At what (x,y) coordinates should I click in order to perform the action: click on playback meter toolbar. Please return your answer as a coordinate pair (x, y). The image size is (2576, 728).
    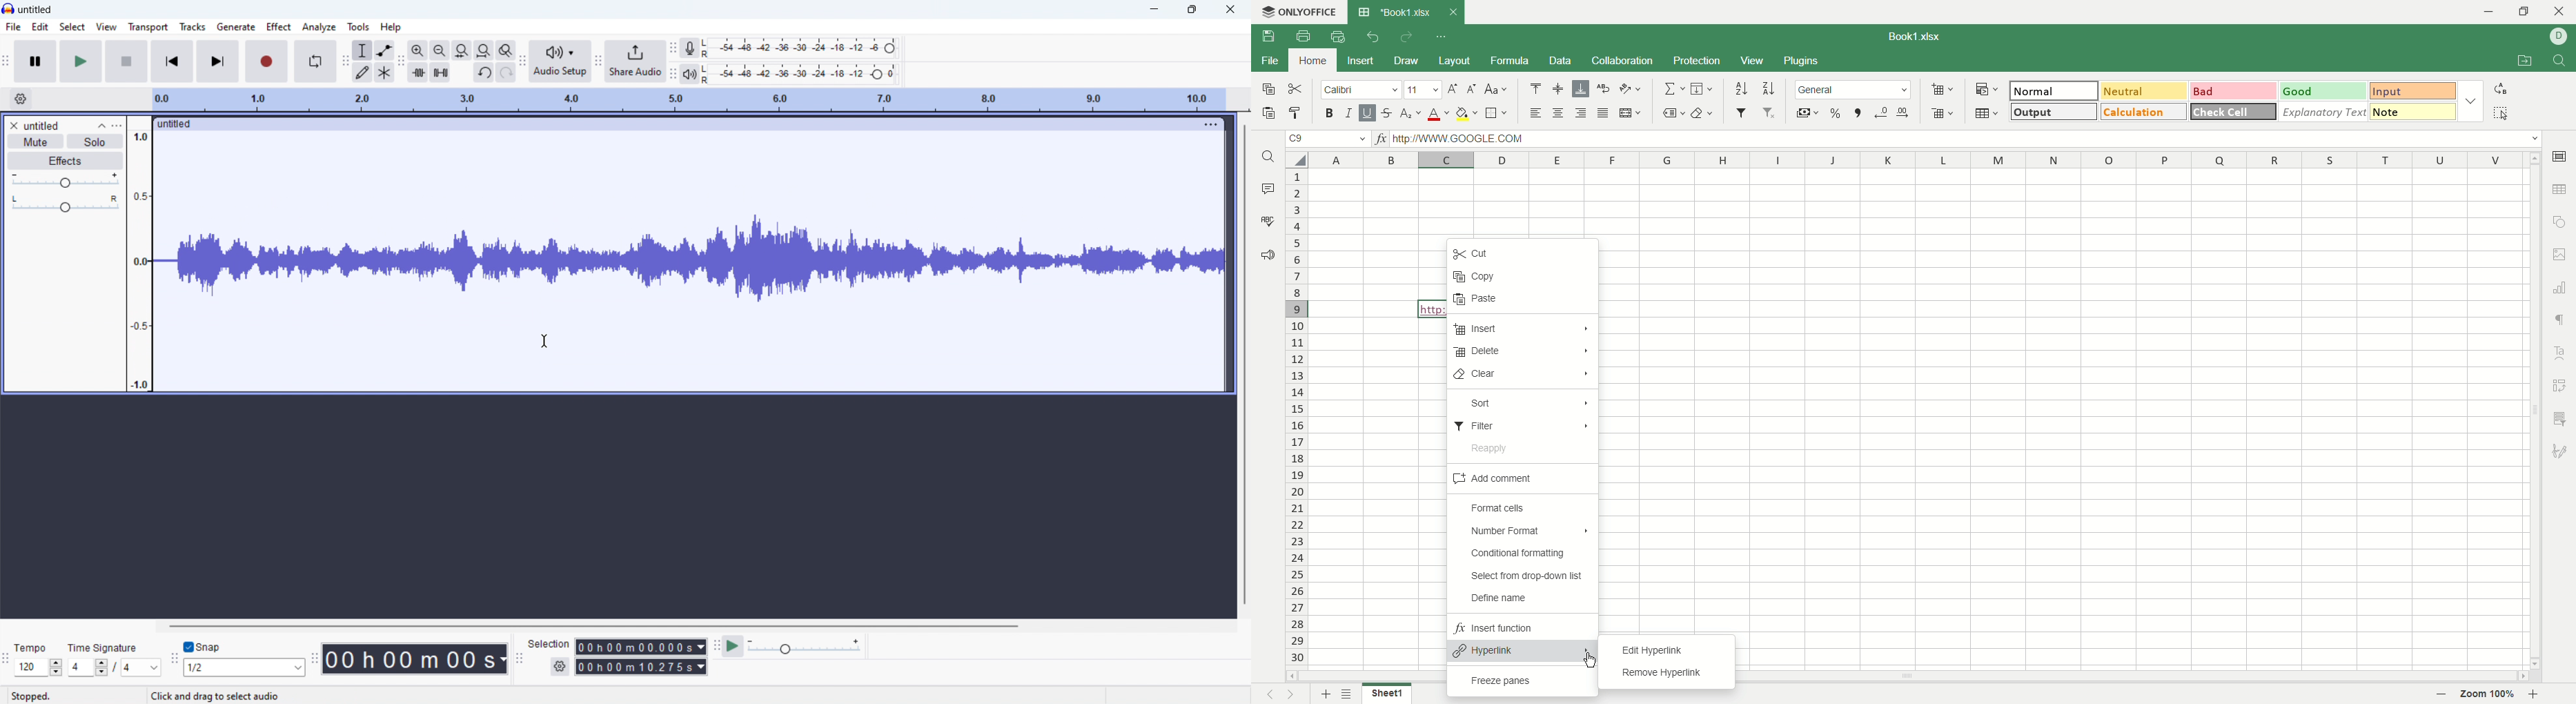
    Looking at the image, I should click on (673, 74).